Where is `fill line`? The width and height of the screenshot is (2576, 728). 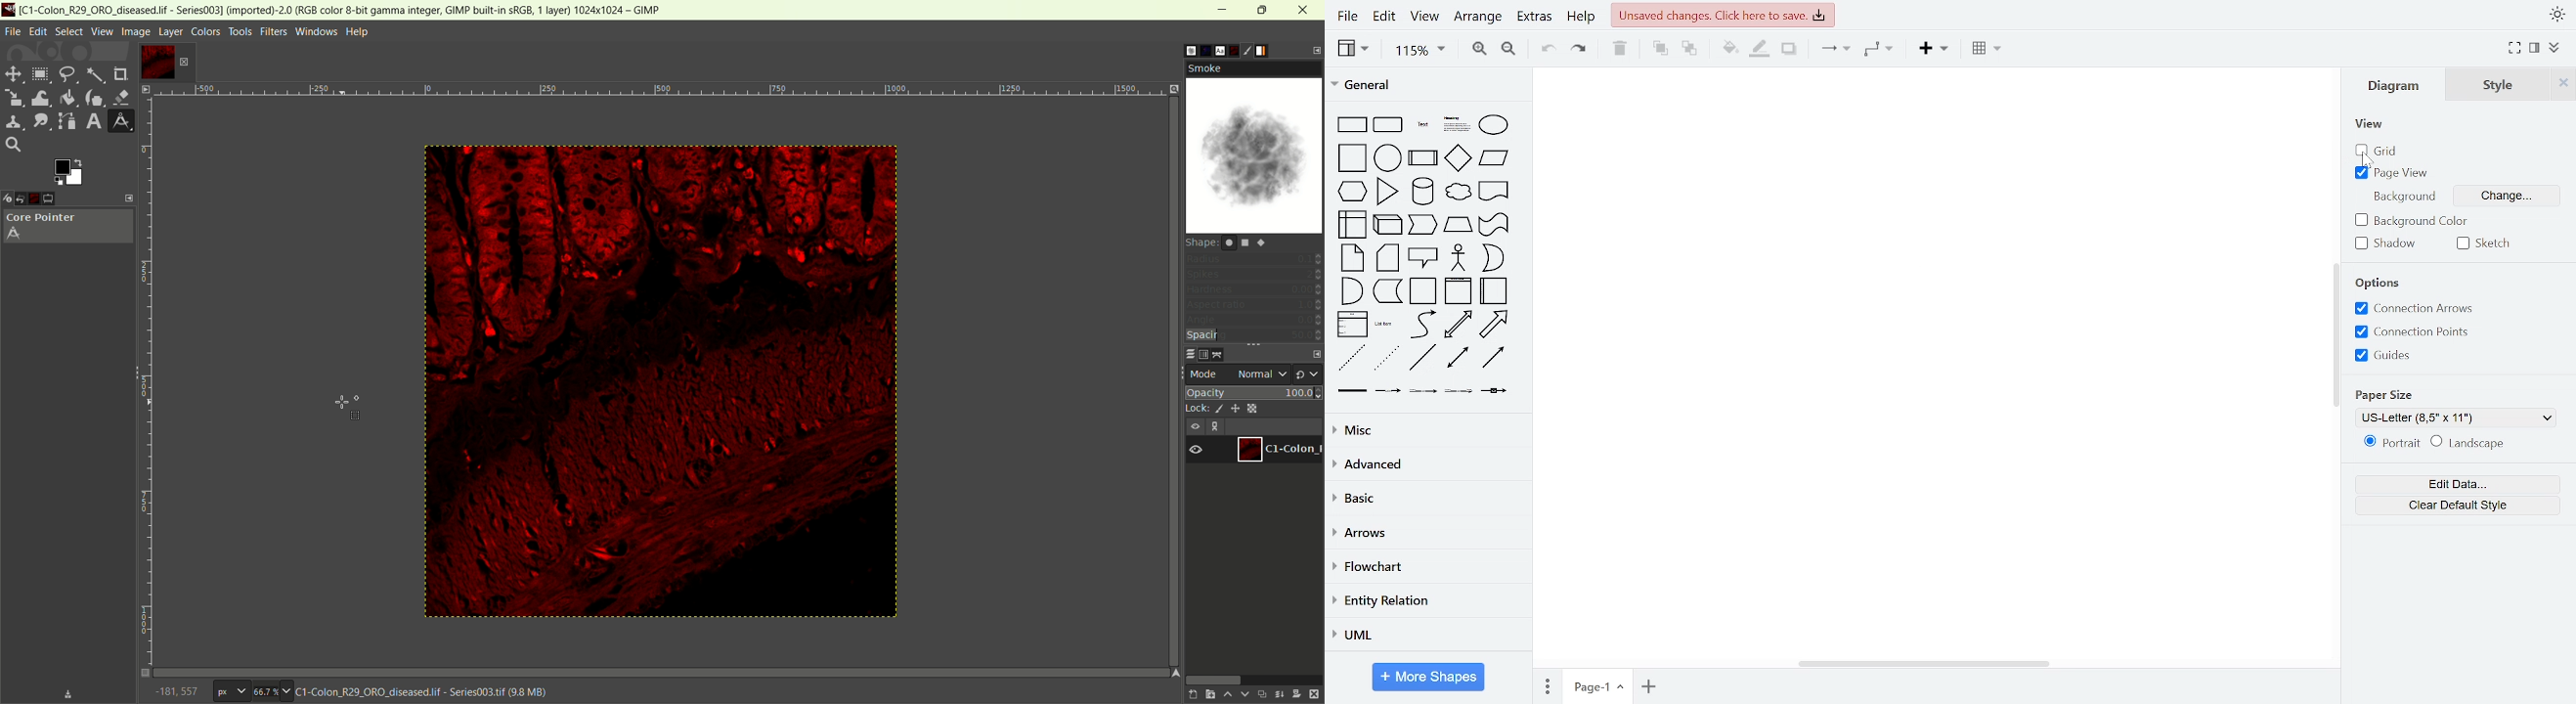
fill line is located at coordinates (1762, 49).